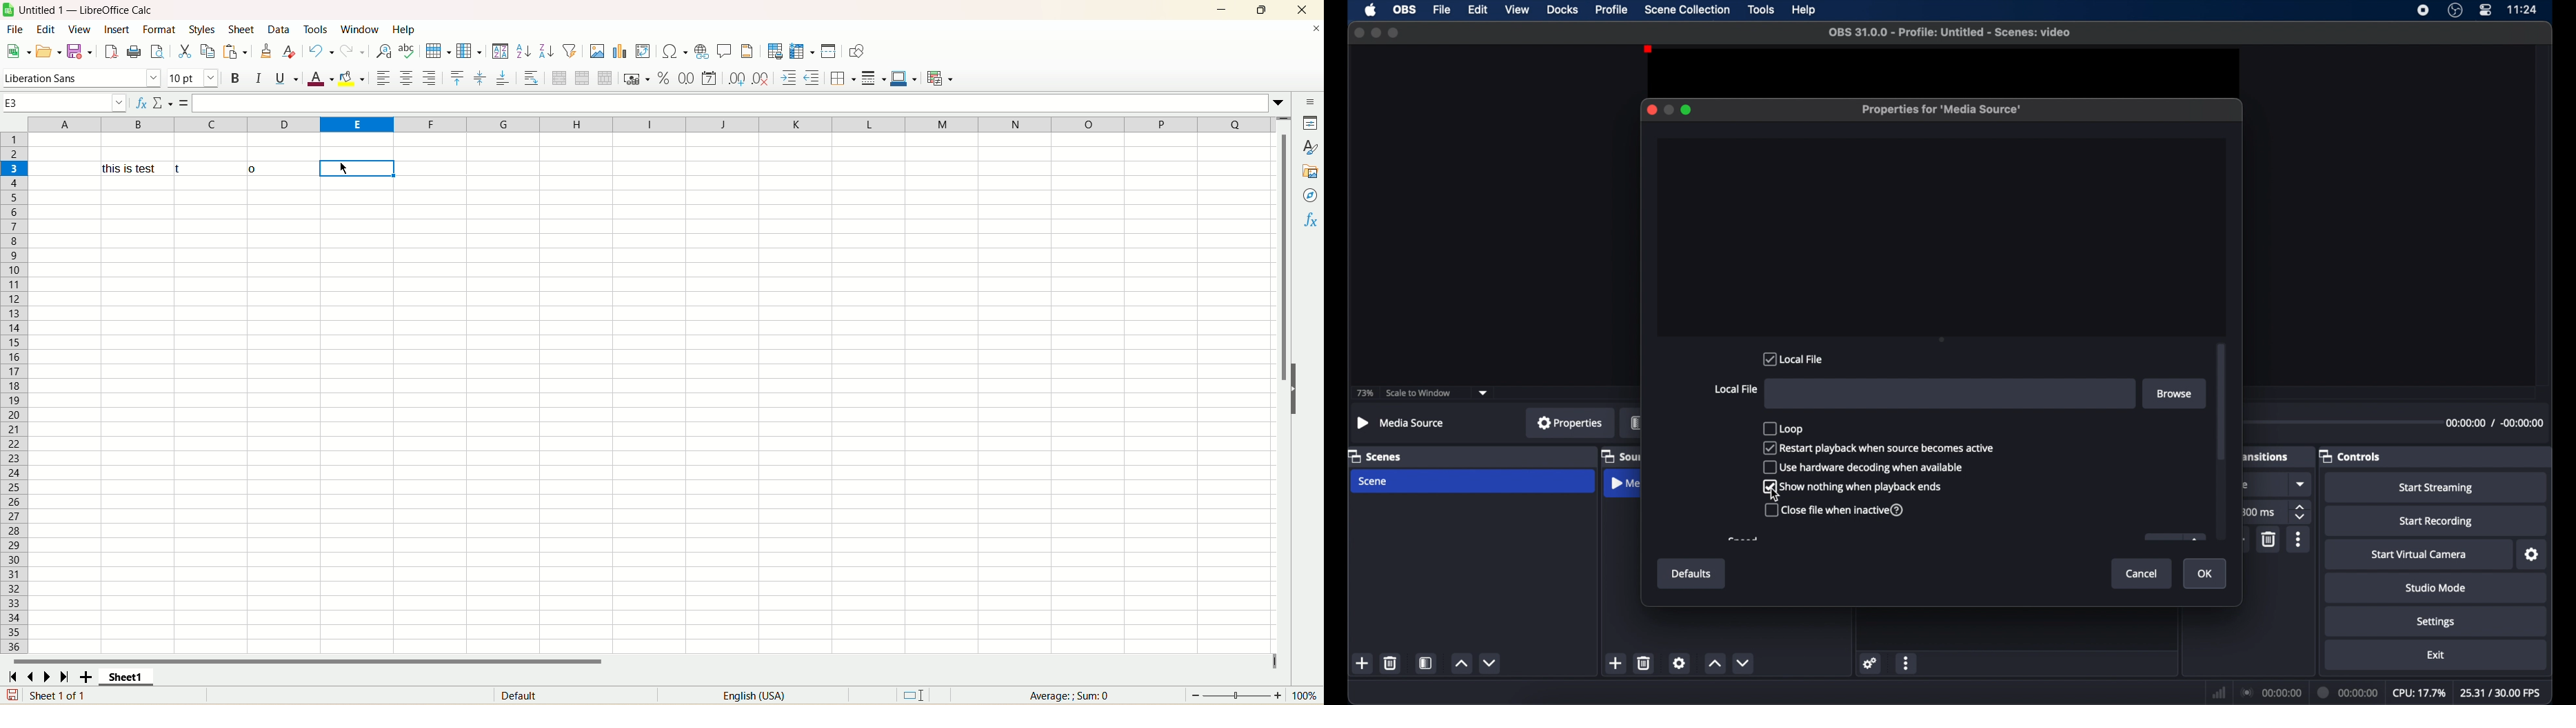  I want to click on use hardware decoding when available, so click(1863, 467).